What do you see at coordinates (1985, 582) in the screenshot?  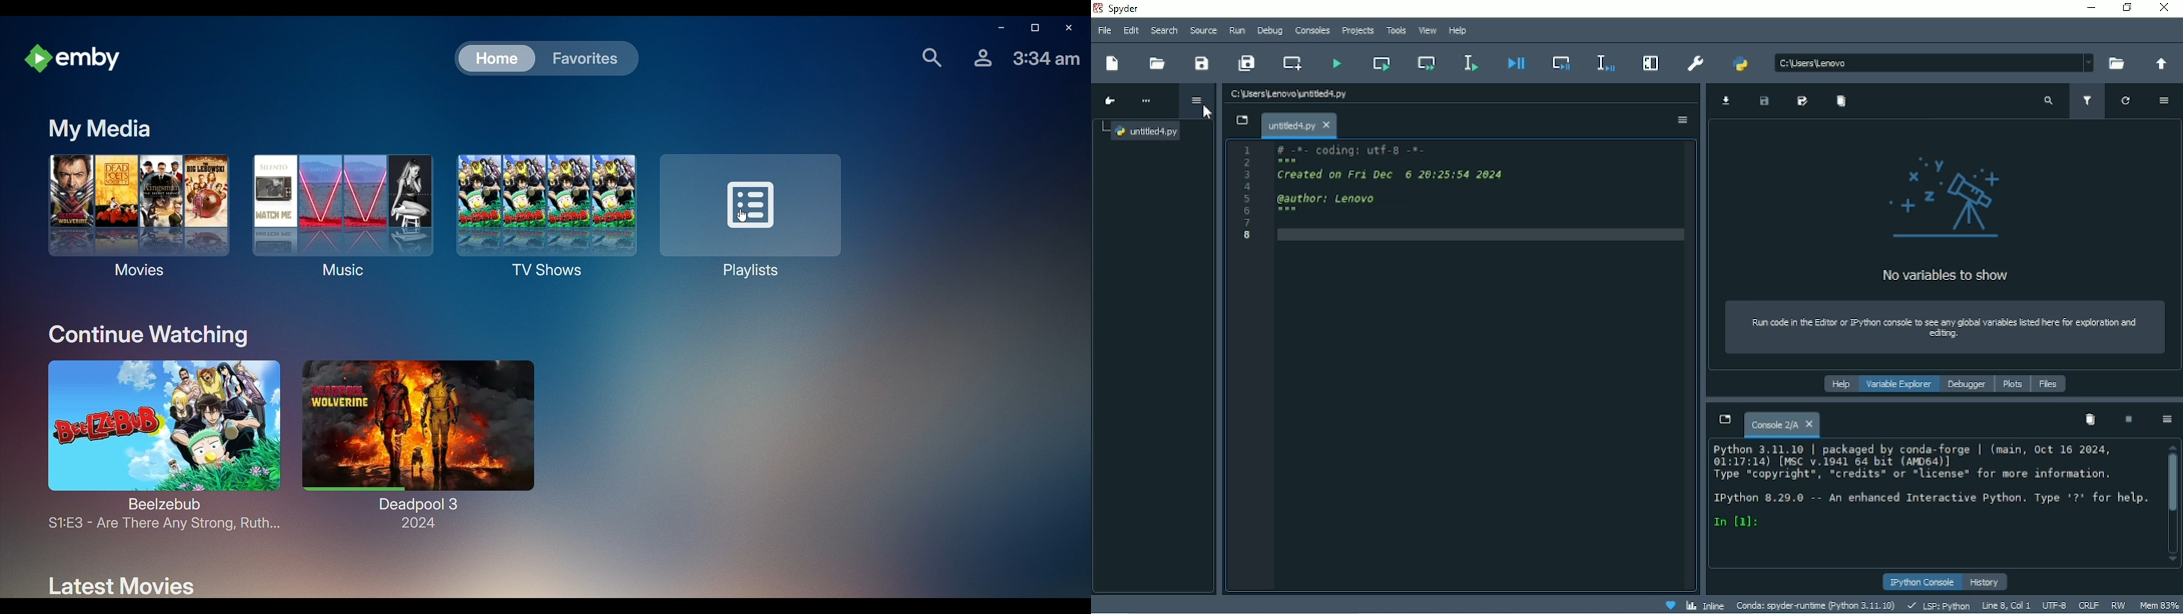 I see `History` at bounding box center [1985, 582].